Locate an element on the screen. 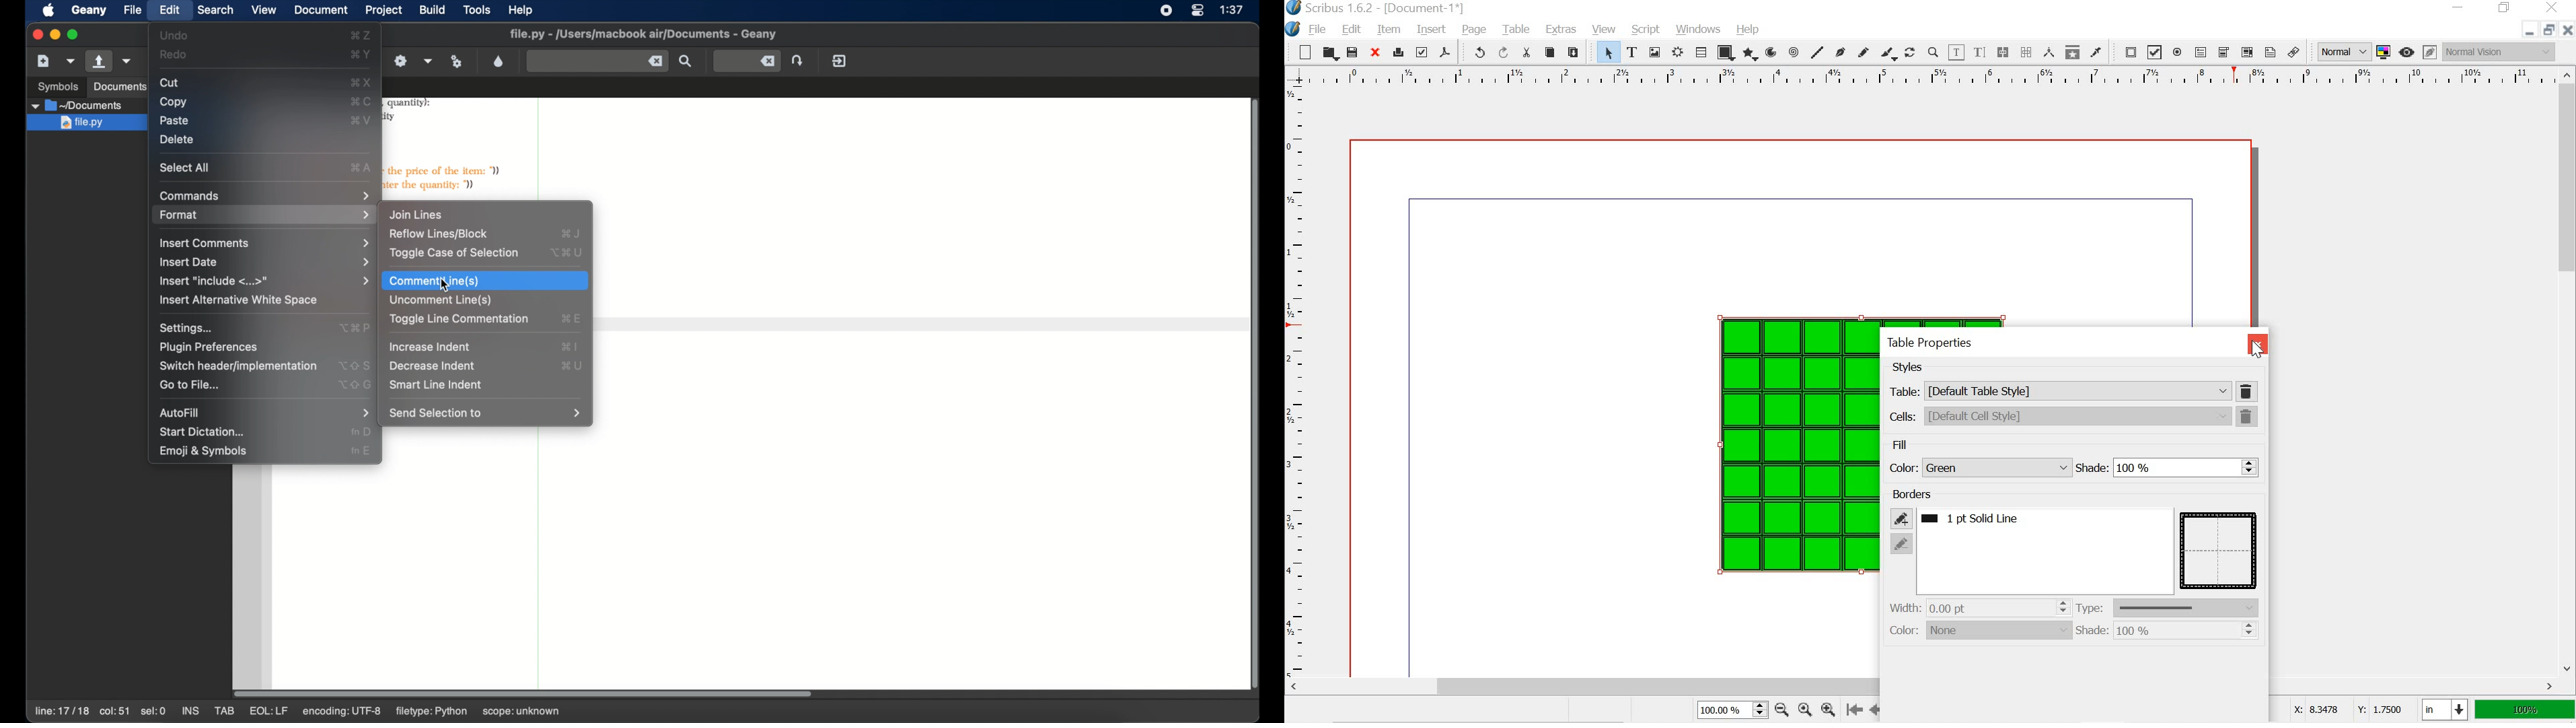 This screenshot has height=728, width=2576. edit text with story editor is located at coordinates (1979, 52).